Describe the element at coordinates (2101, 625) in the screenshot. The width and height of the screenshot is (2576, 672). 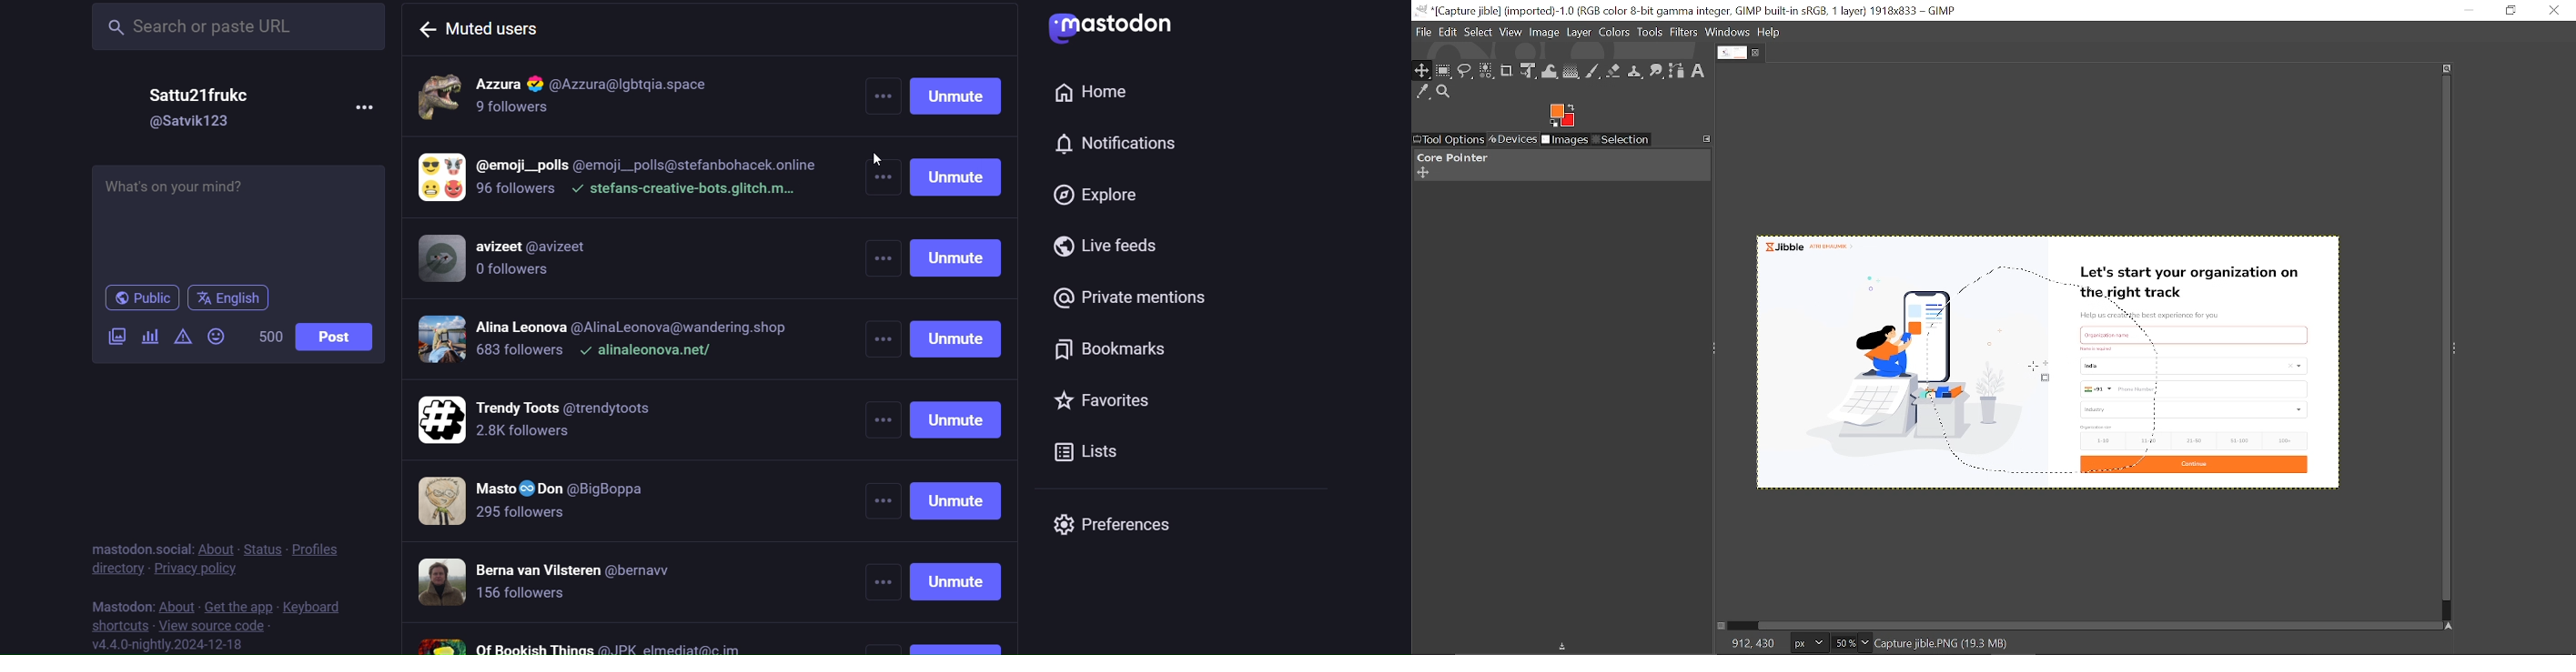
I see `Horizontal scrollbar` at that location.